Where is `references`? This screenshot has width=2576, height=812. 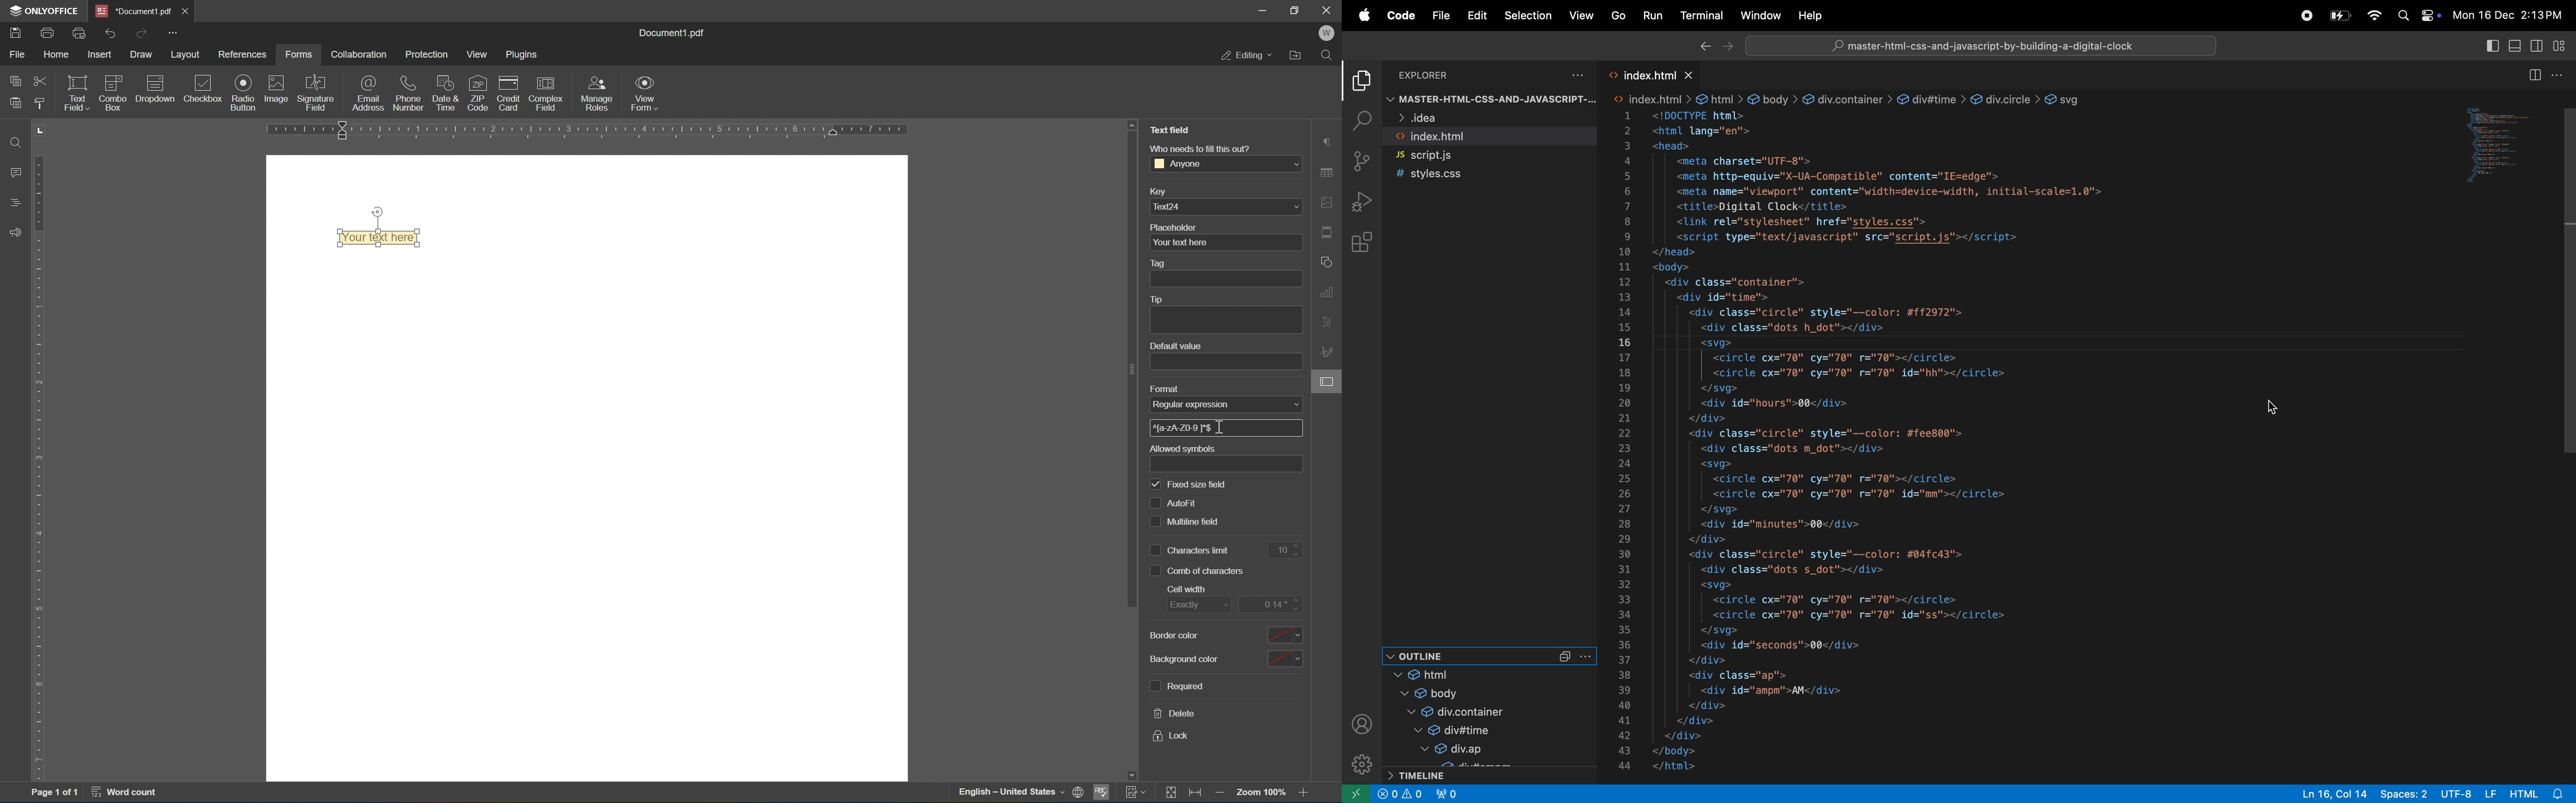 references is located at coordinates (245, 55).